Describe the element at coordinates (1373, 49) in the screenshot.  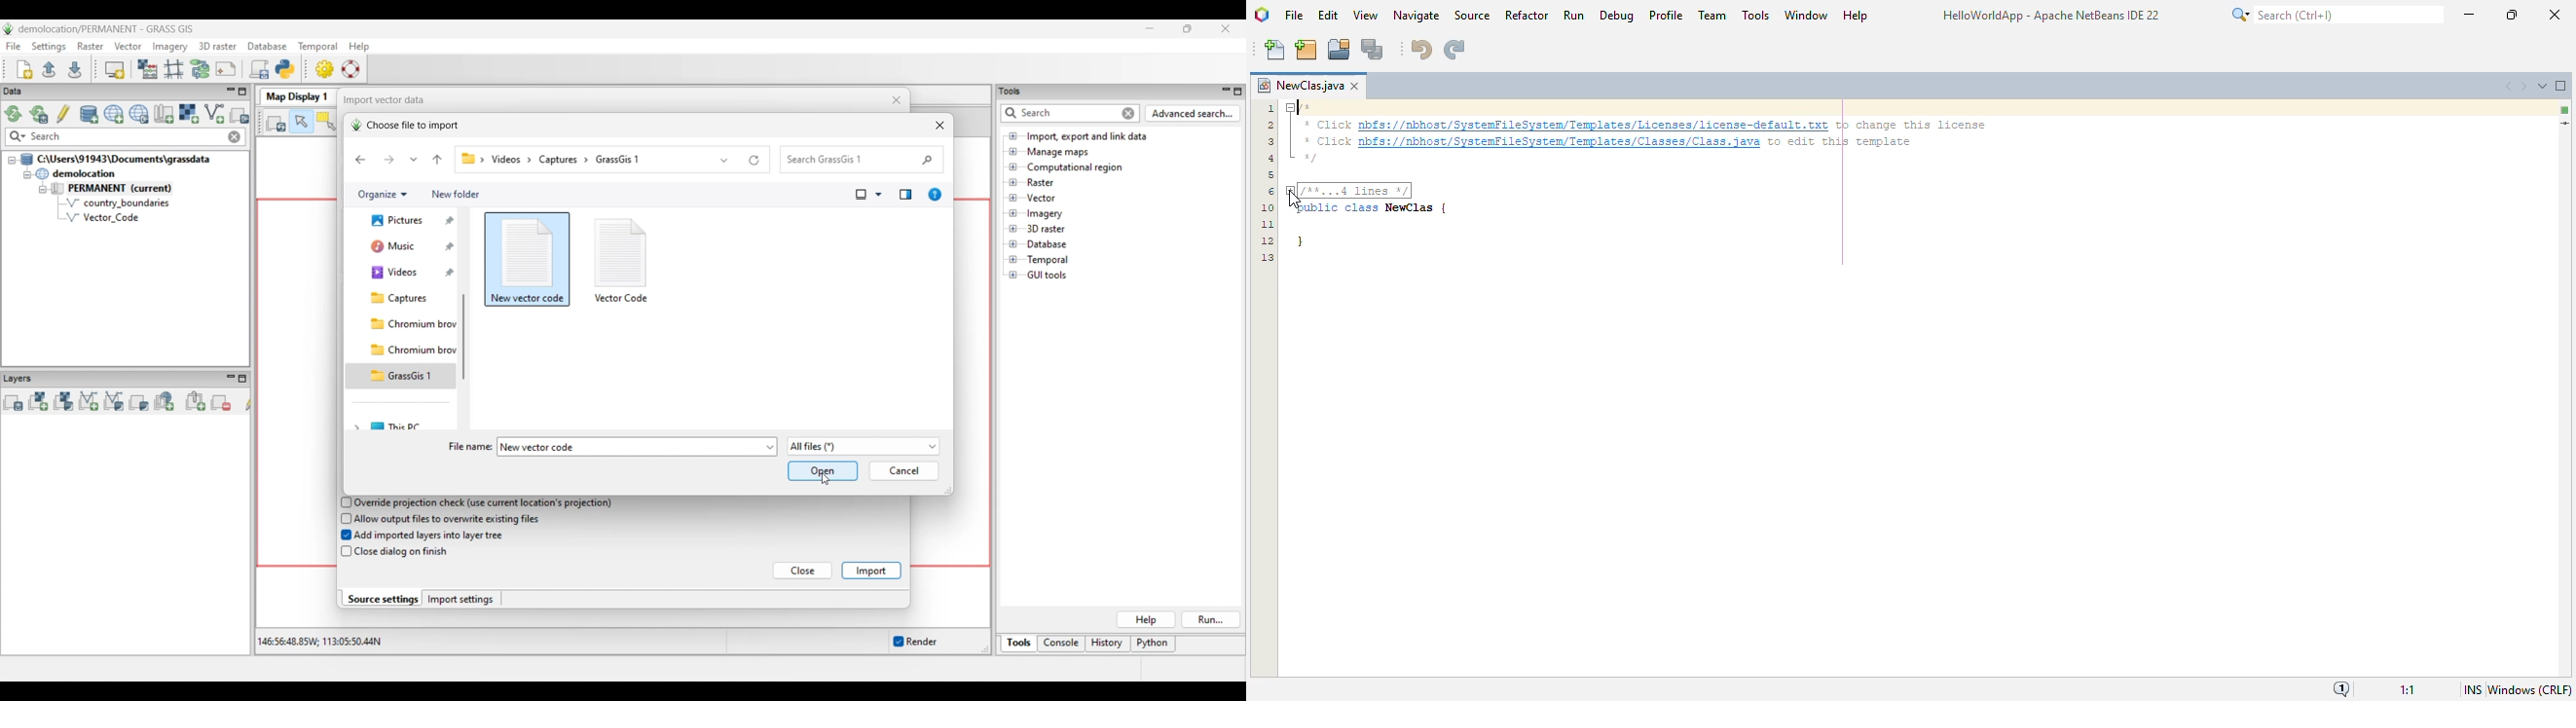
I see `save all` at that location.